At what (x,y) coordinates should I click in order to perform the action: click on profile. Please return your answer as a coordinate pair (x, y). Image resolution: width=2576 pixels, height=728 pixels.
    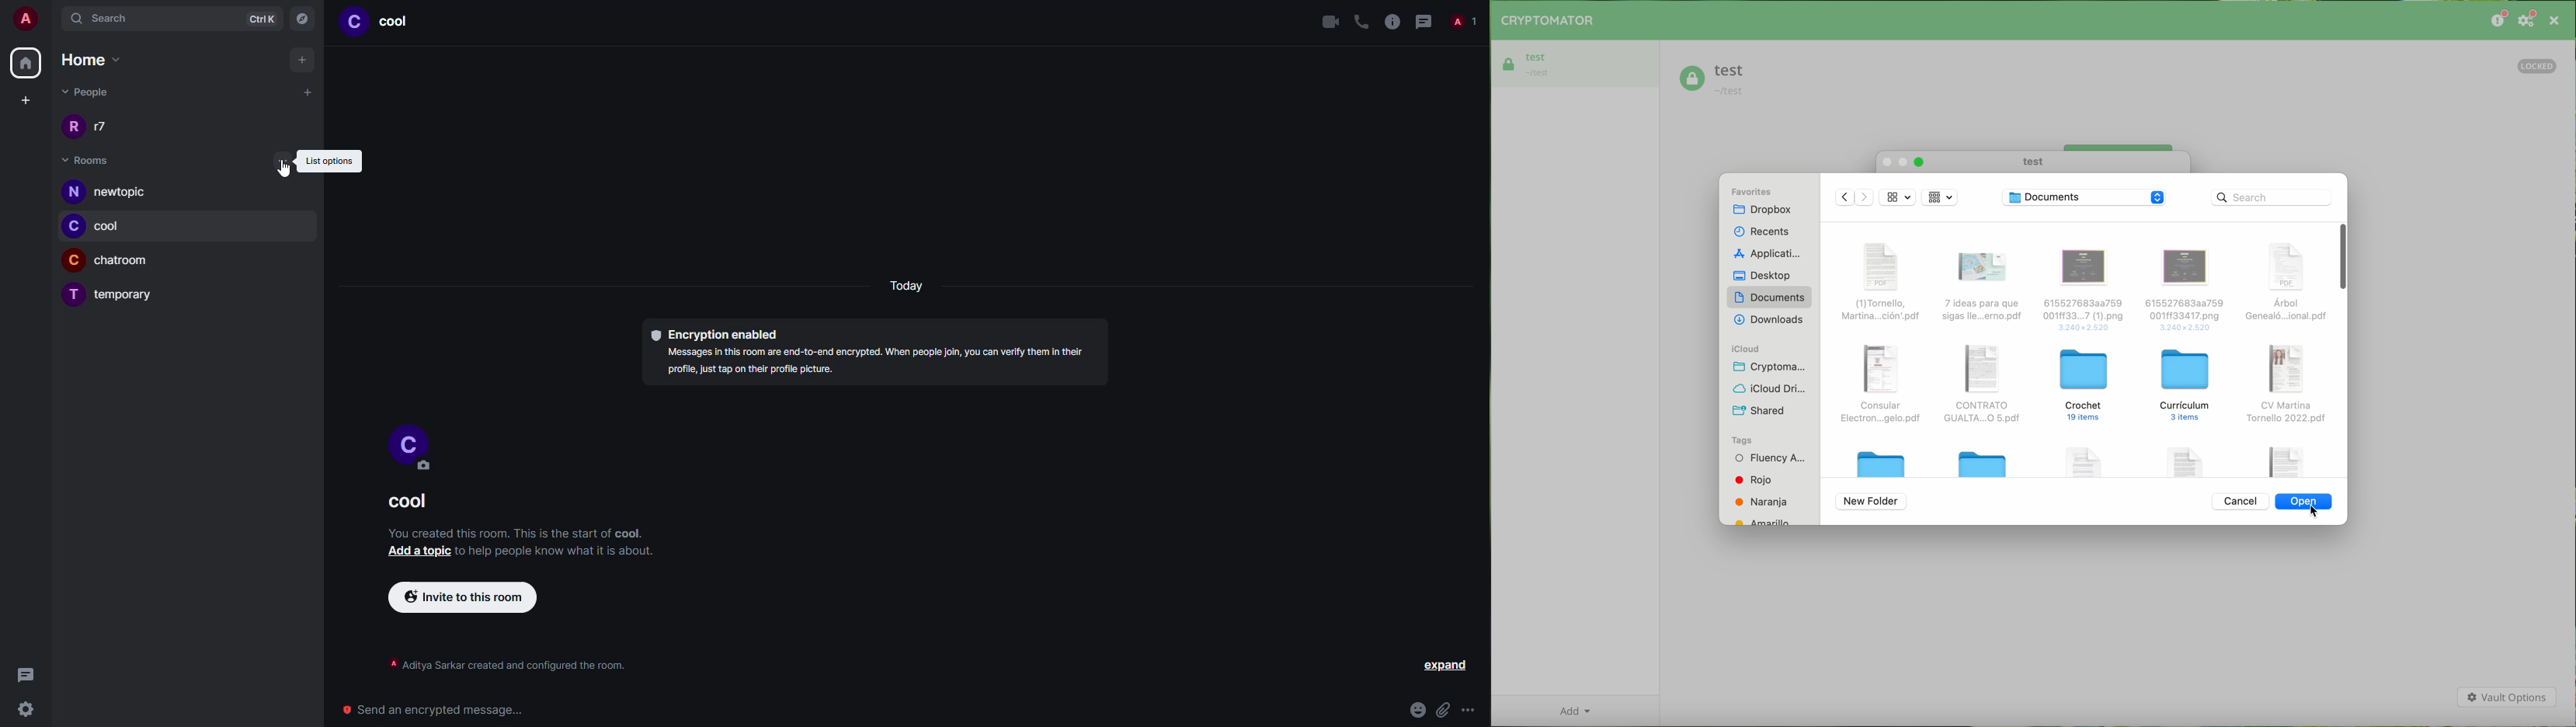
    Looking at the image, I should click on (72, 192).